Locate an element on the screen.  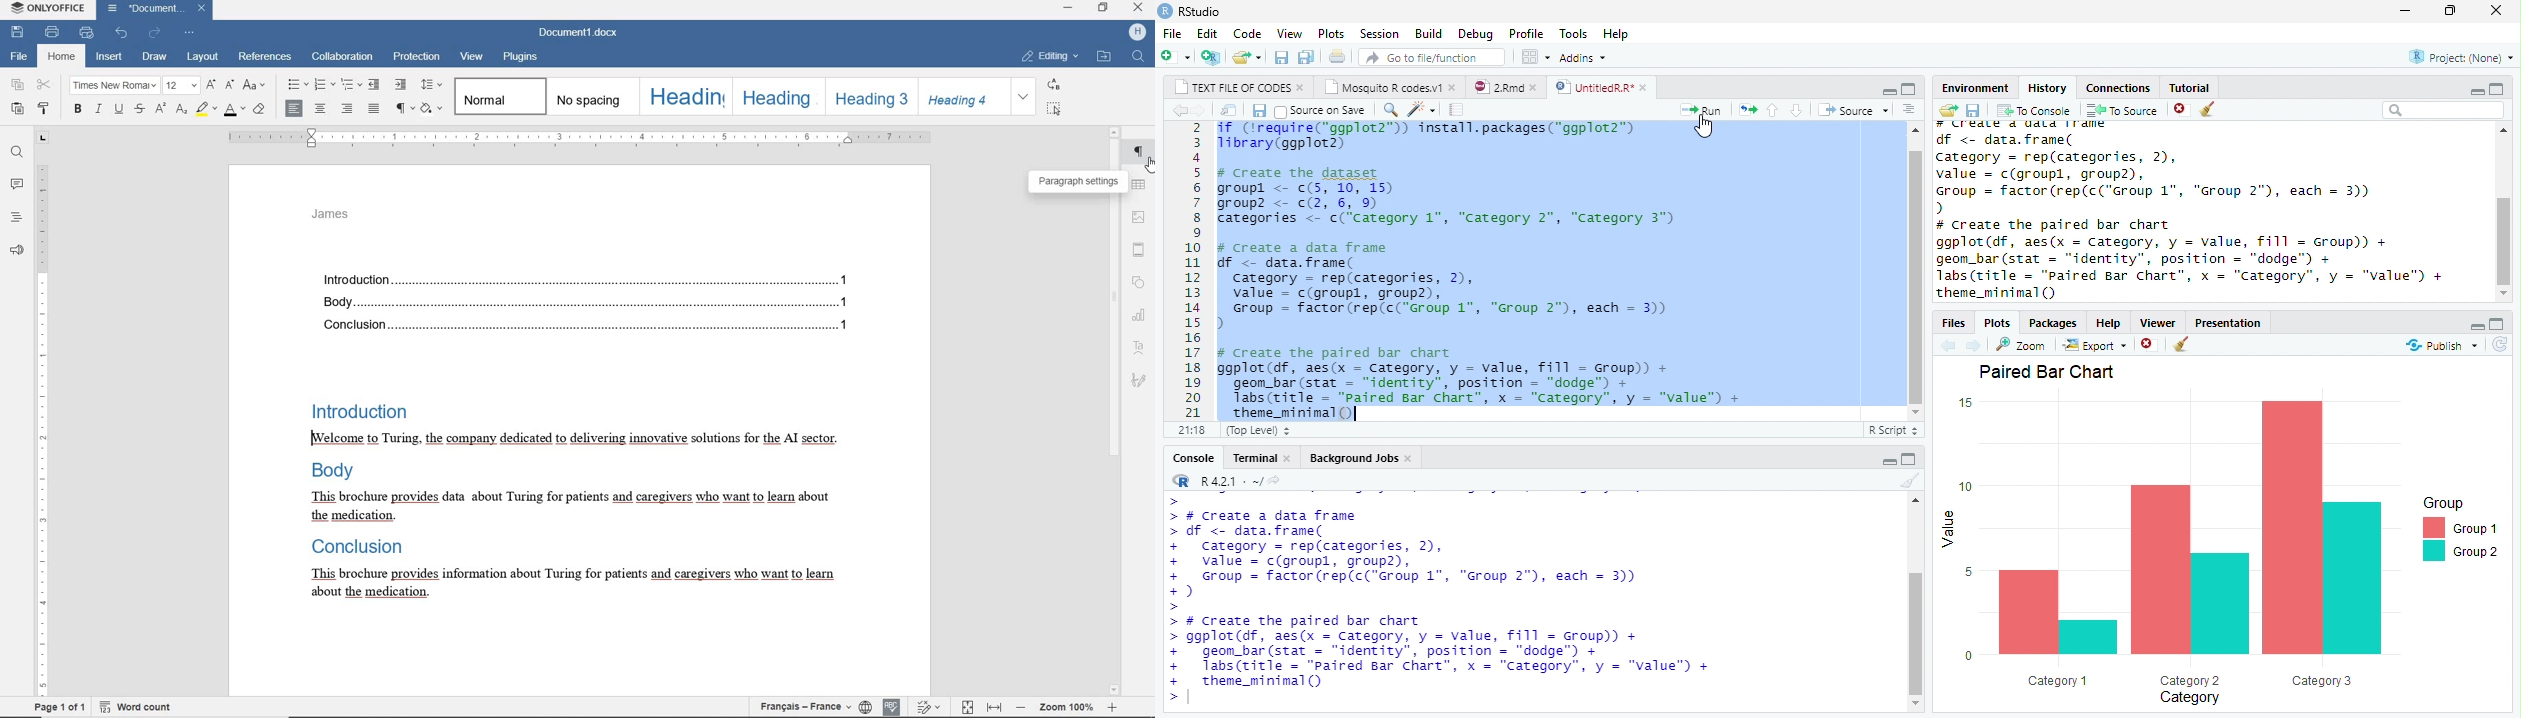
spell checking is located at coordinates (891, 707).